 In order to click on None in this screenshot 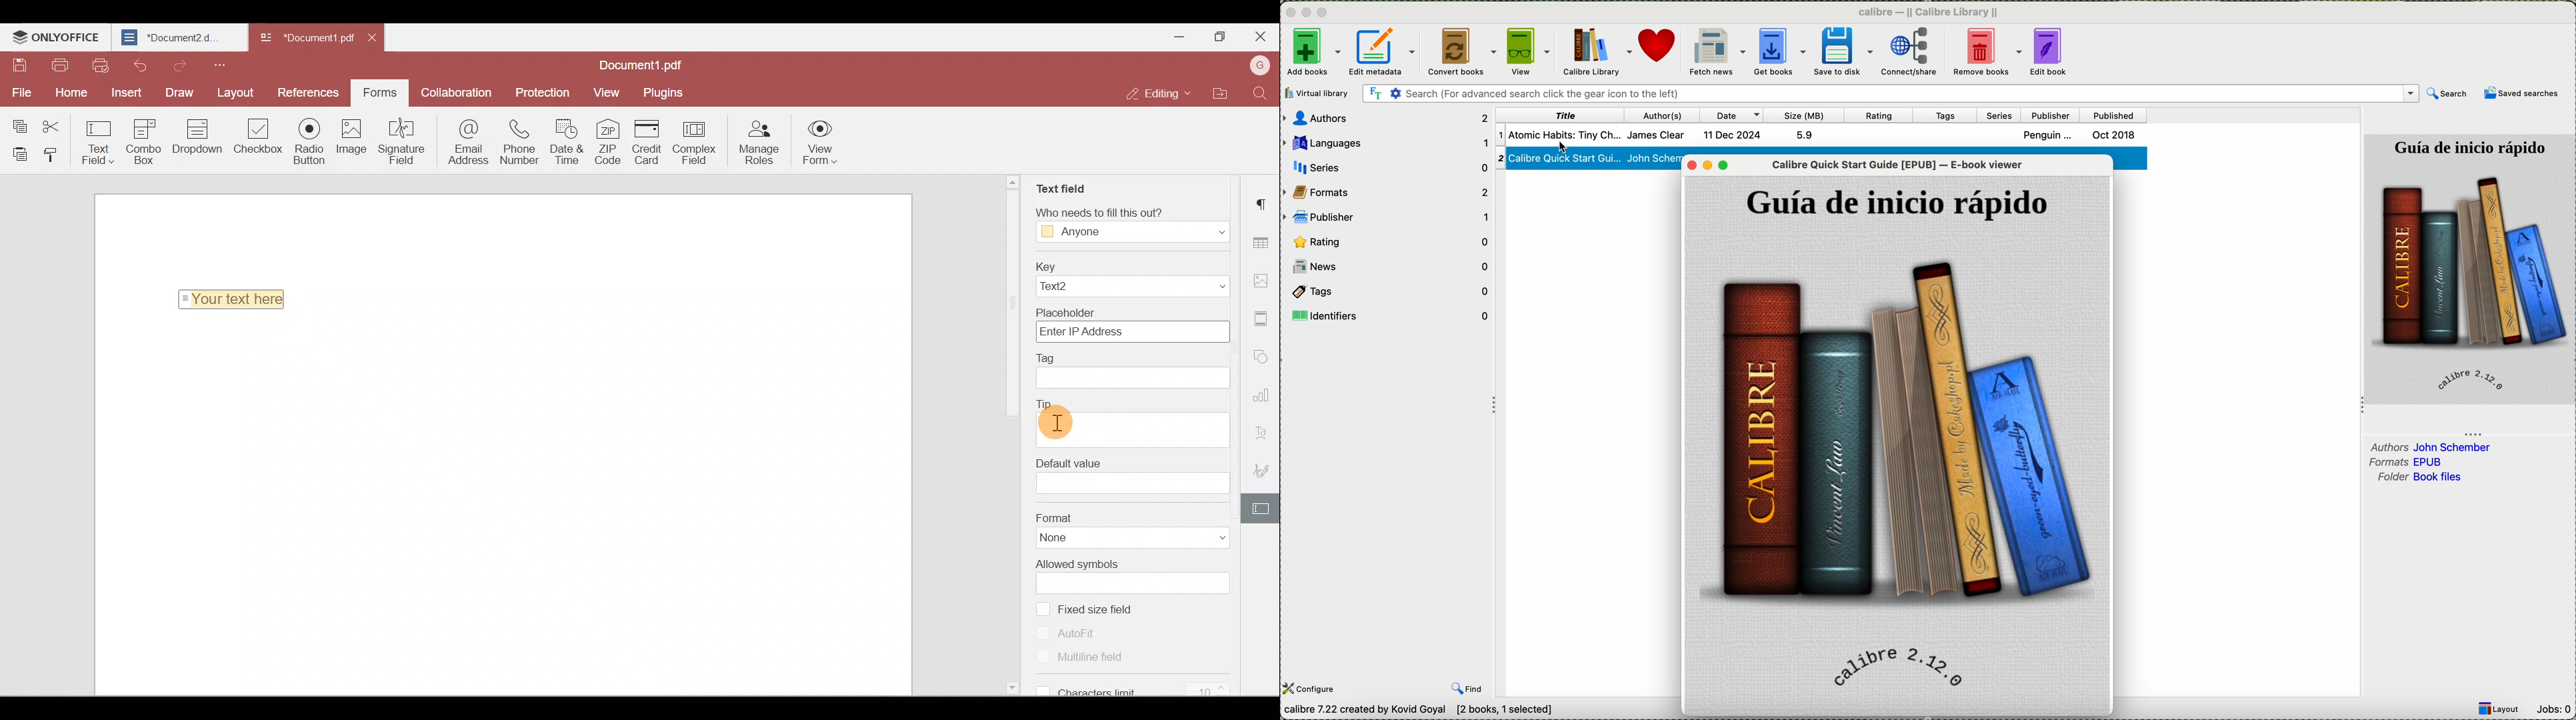, I will do `click(1073, 539)`.